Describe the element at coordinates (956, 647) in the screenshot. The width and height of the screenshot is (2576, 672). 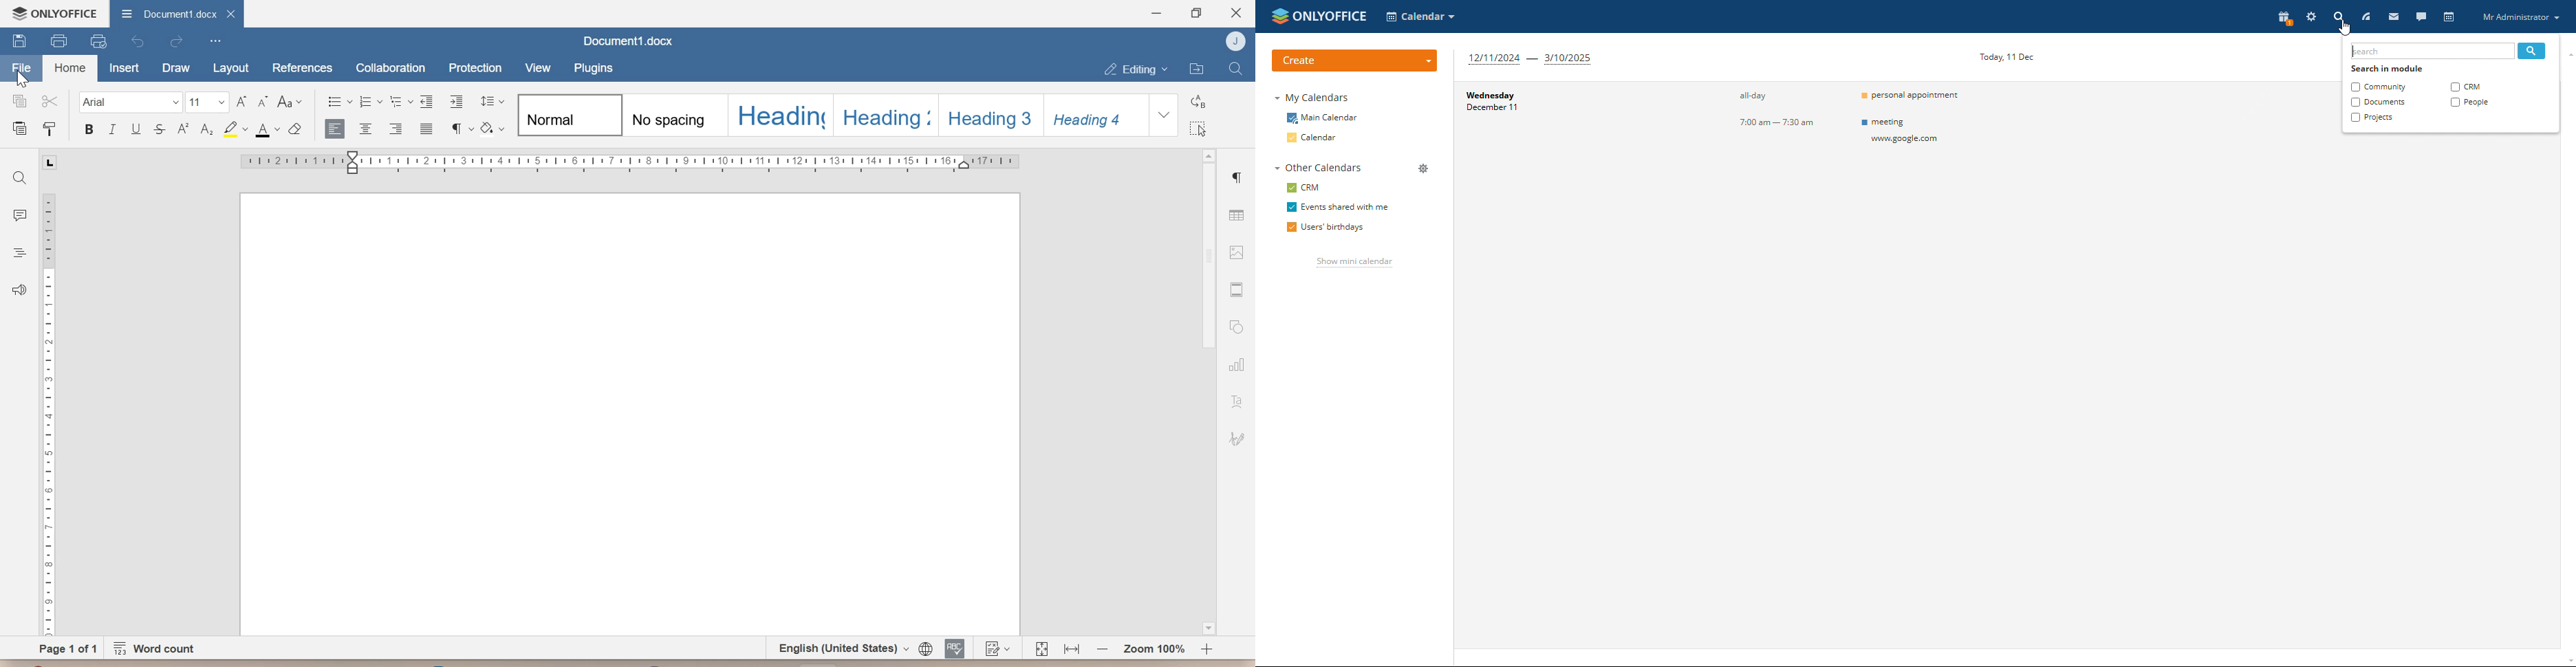
I see `Spell checking` at that location.